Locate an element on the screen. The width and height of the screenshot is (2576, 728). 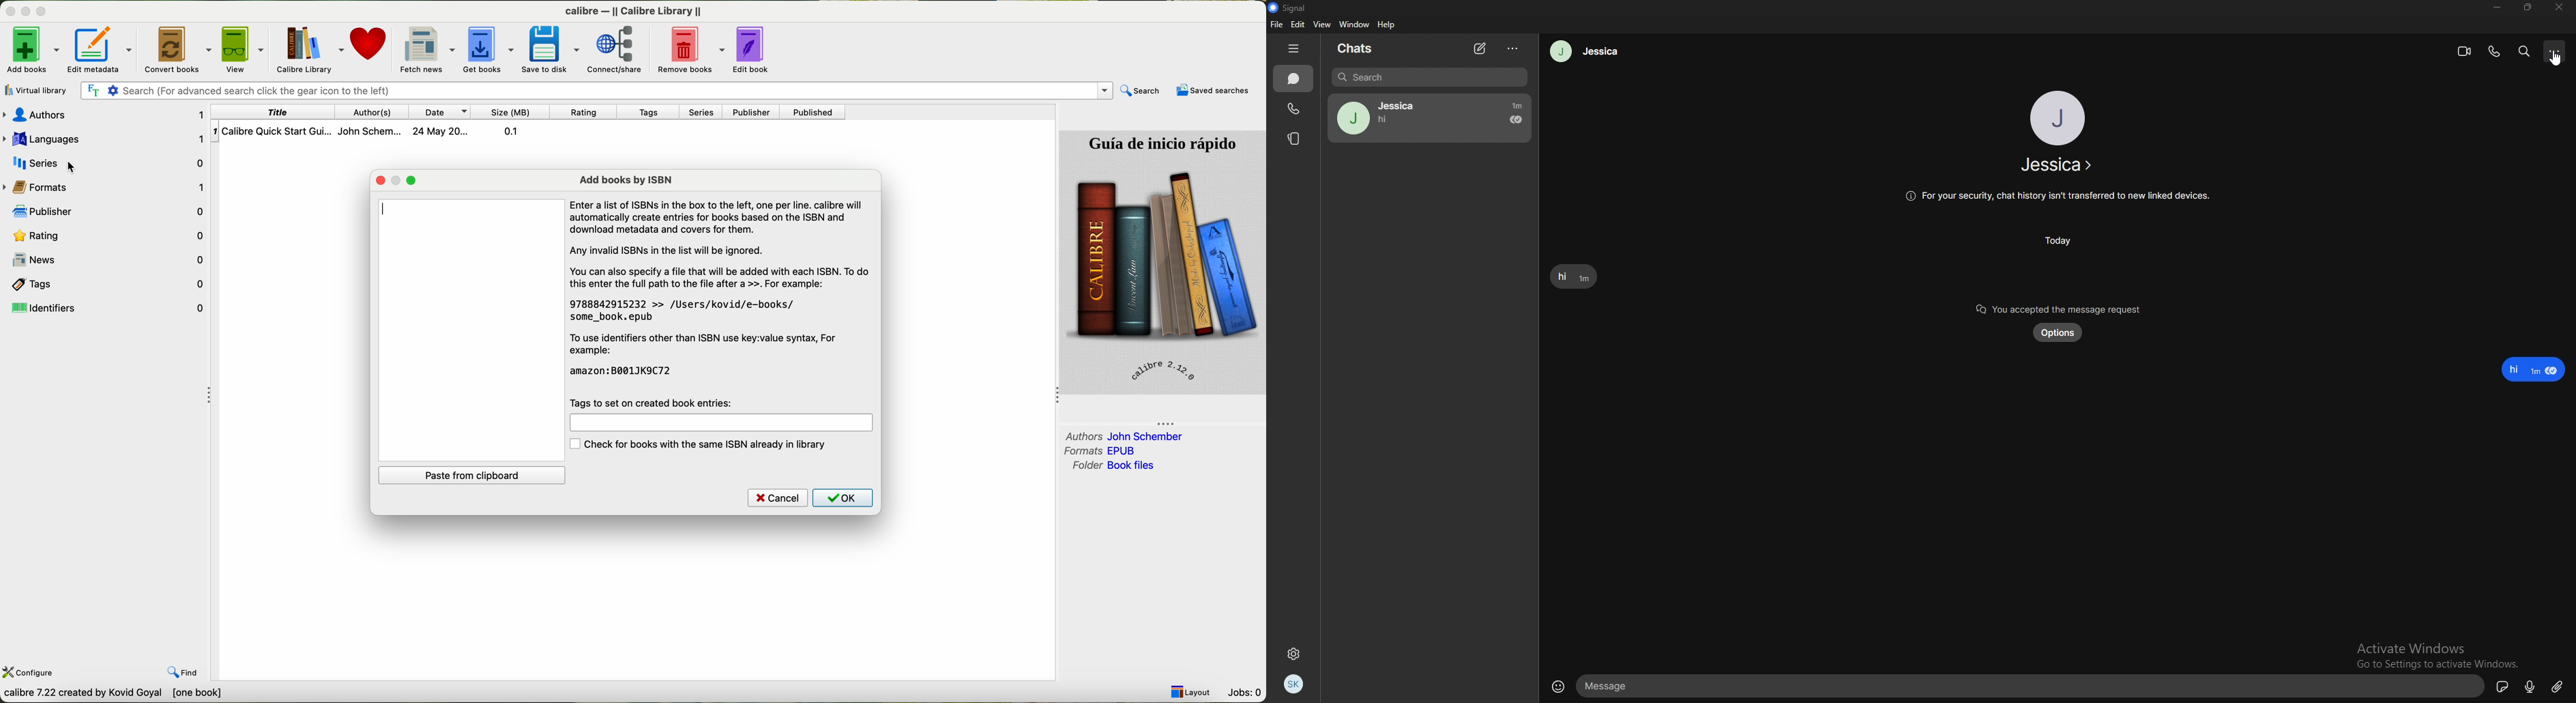
Search is located at coordinates (2526, 51).